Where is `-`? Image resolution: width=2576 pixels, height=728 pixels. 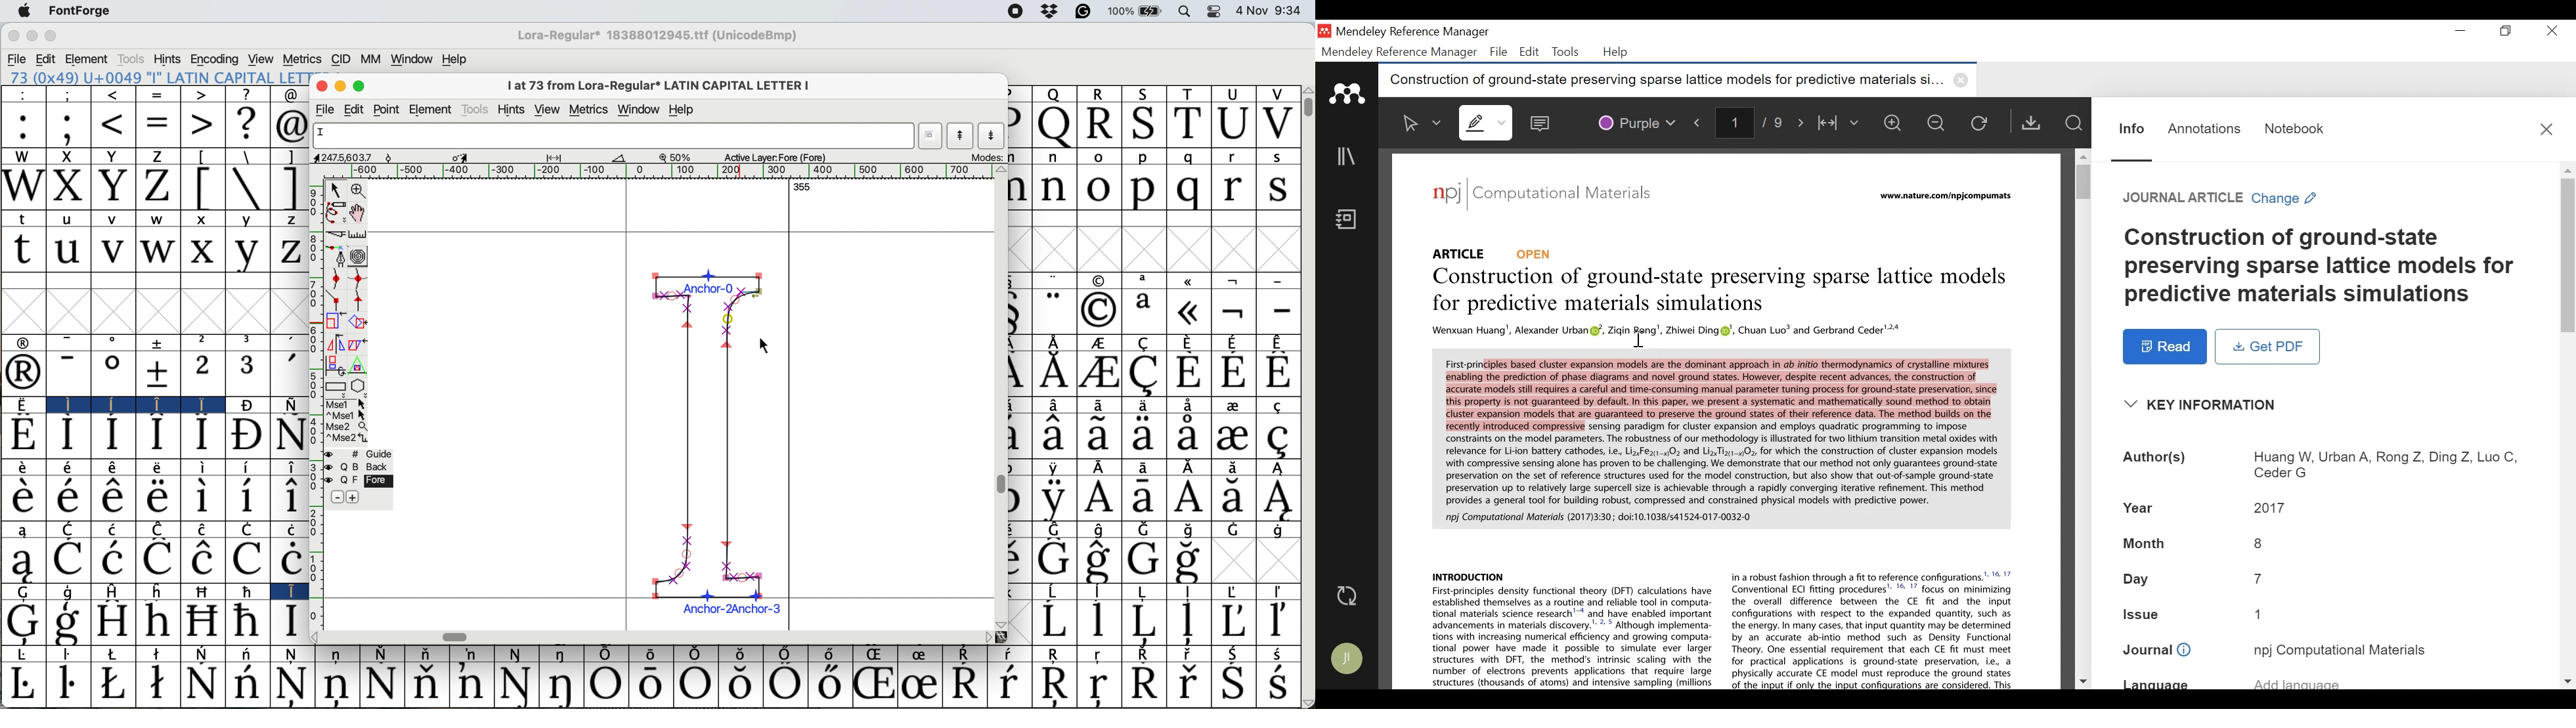 - is located at coordinates (1280, 311).